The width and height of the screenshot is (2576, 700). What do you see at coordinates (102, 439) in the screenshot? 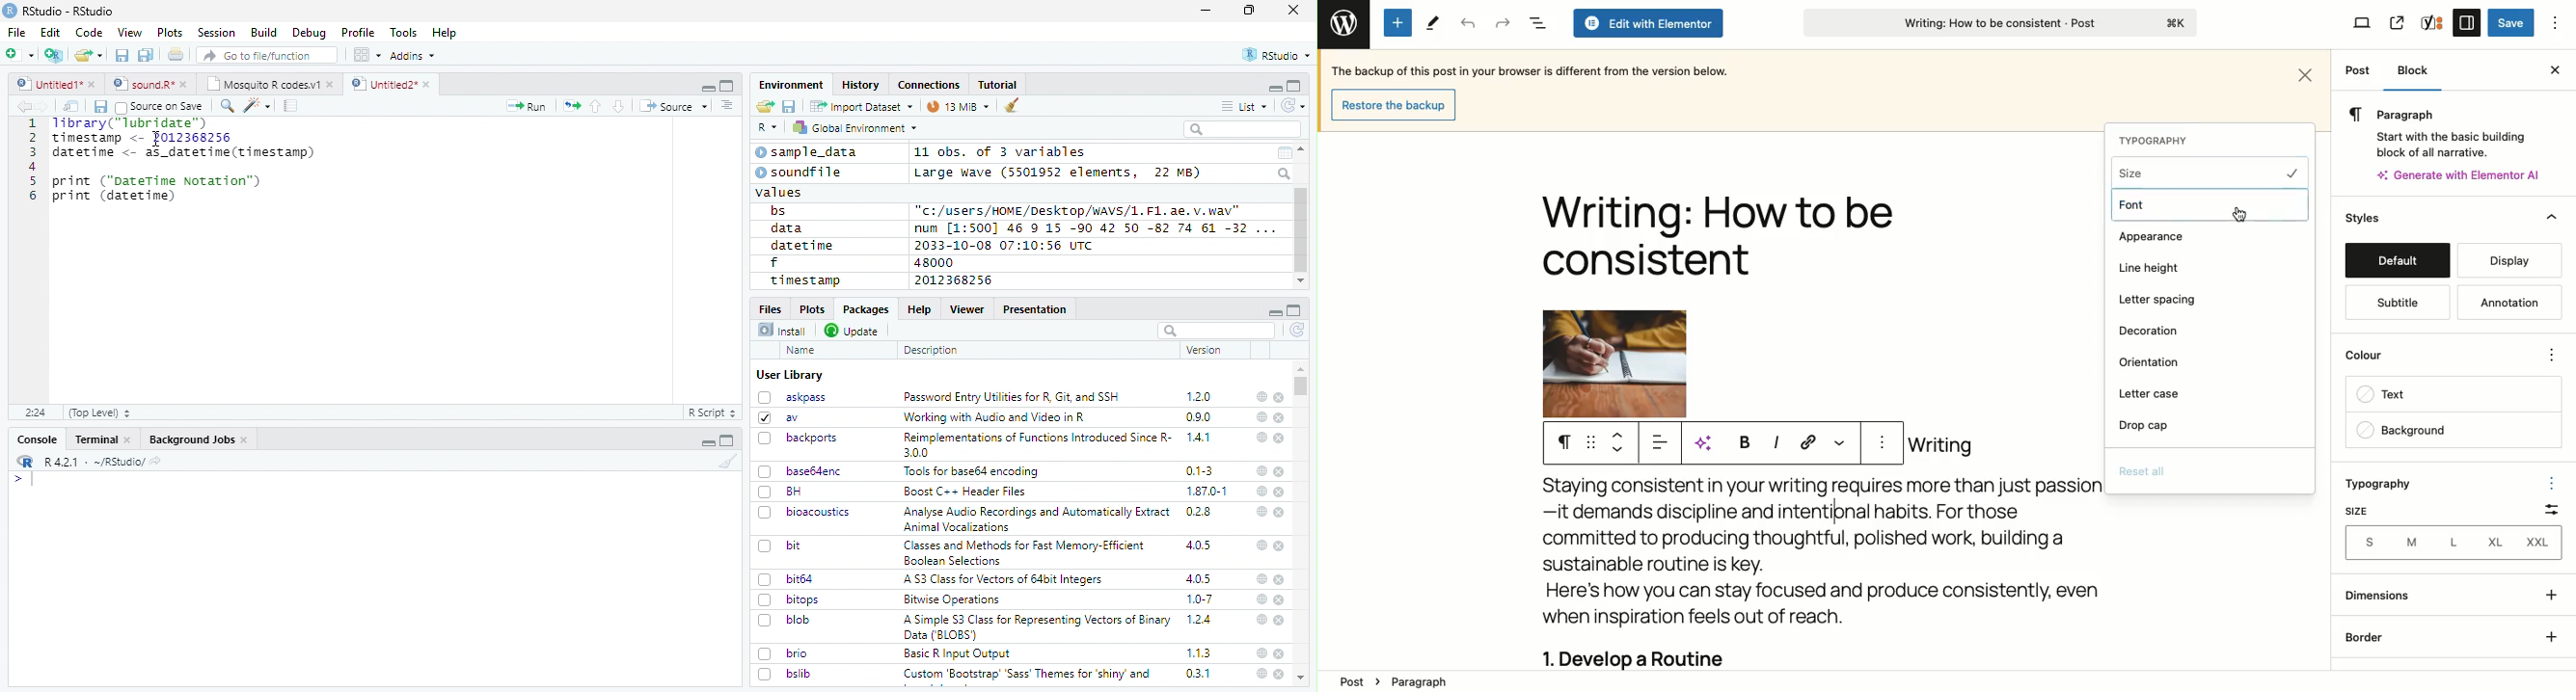
I see `Terminal` at bounding box center [102, 439].